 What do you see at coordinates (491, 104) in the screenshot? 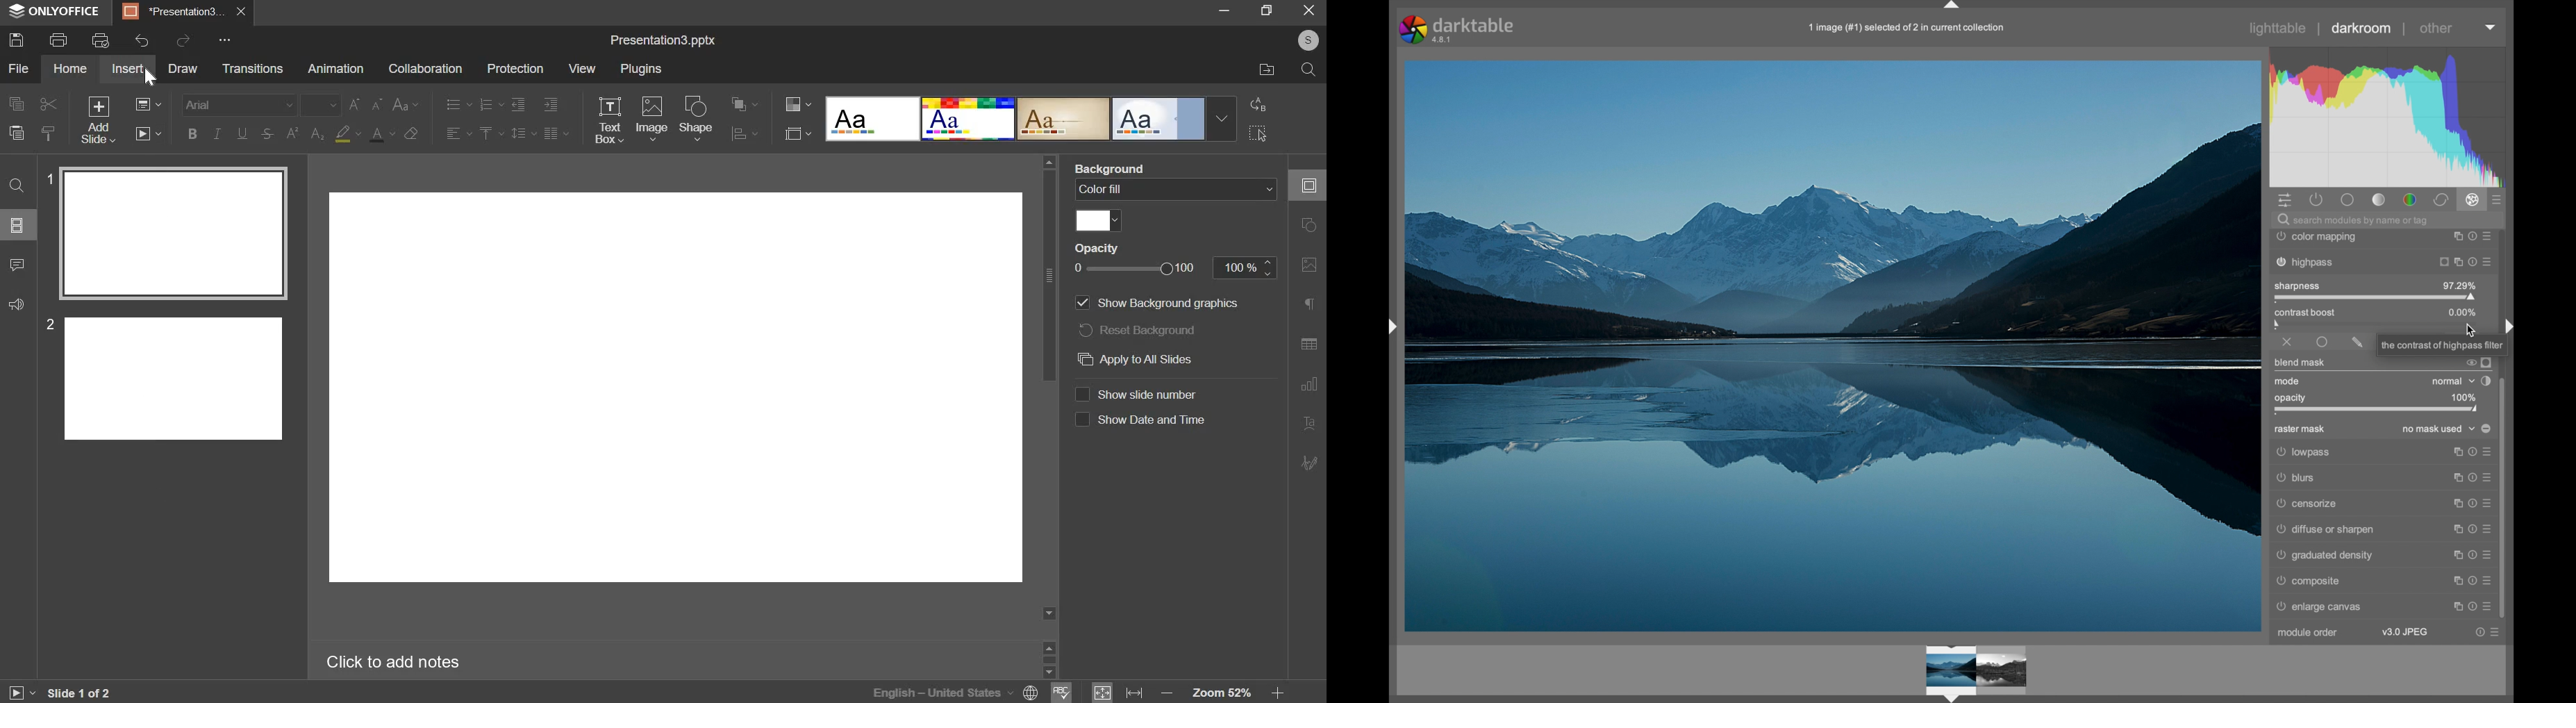
I see `numbering` at bounding box center [491, 104].